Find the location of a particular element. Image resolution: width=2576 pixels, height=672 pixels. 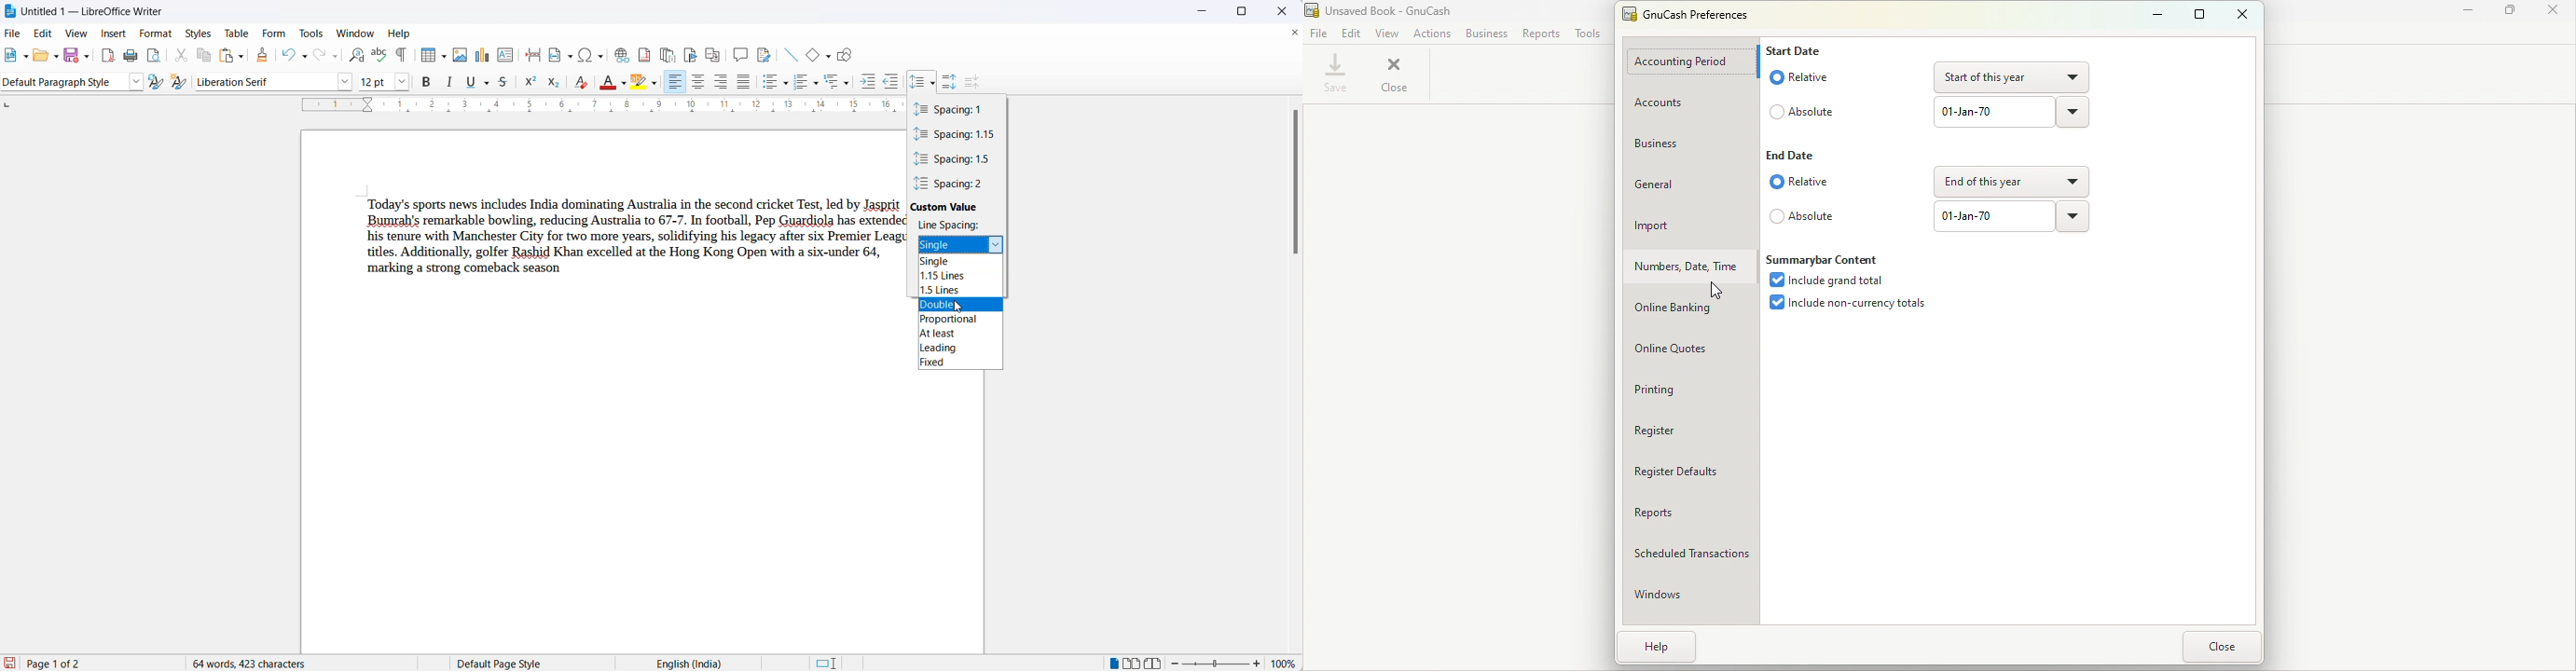

View is located at coordinates (1389, 33).